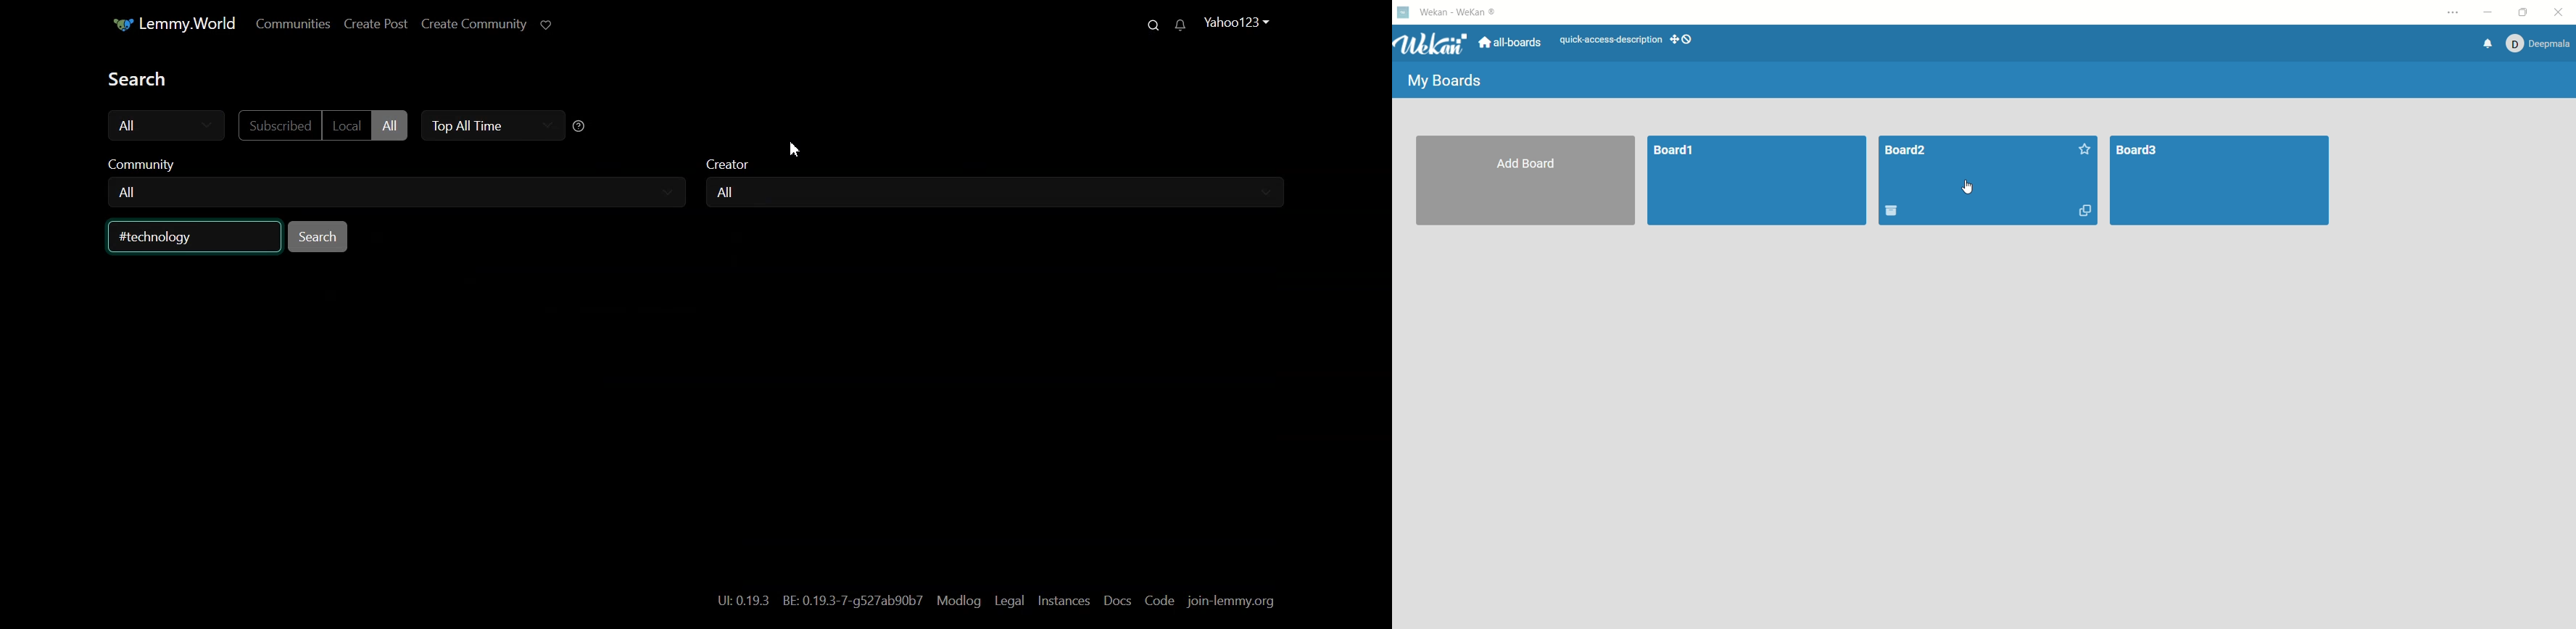  What do you see at coordinates (2076, 211) in the screenshot?
I see `duplicate board` at bounding box center [2076, 211].